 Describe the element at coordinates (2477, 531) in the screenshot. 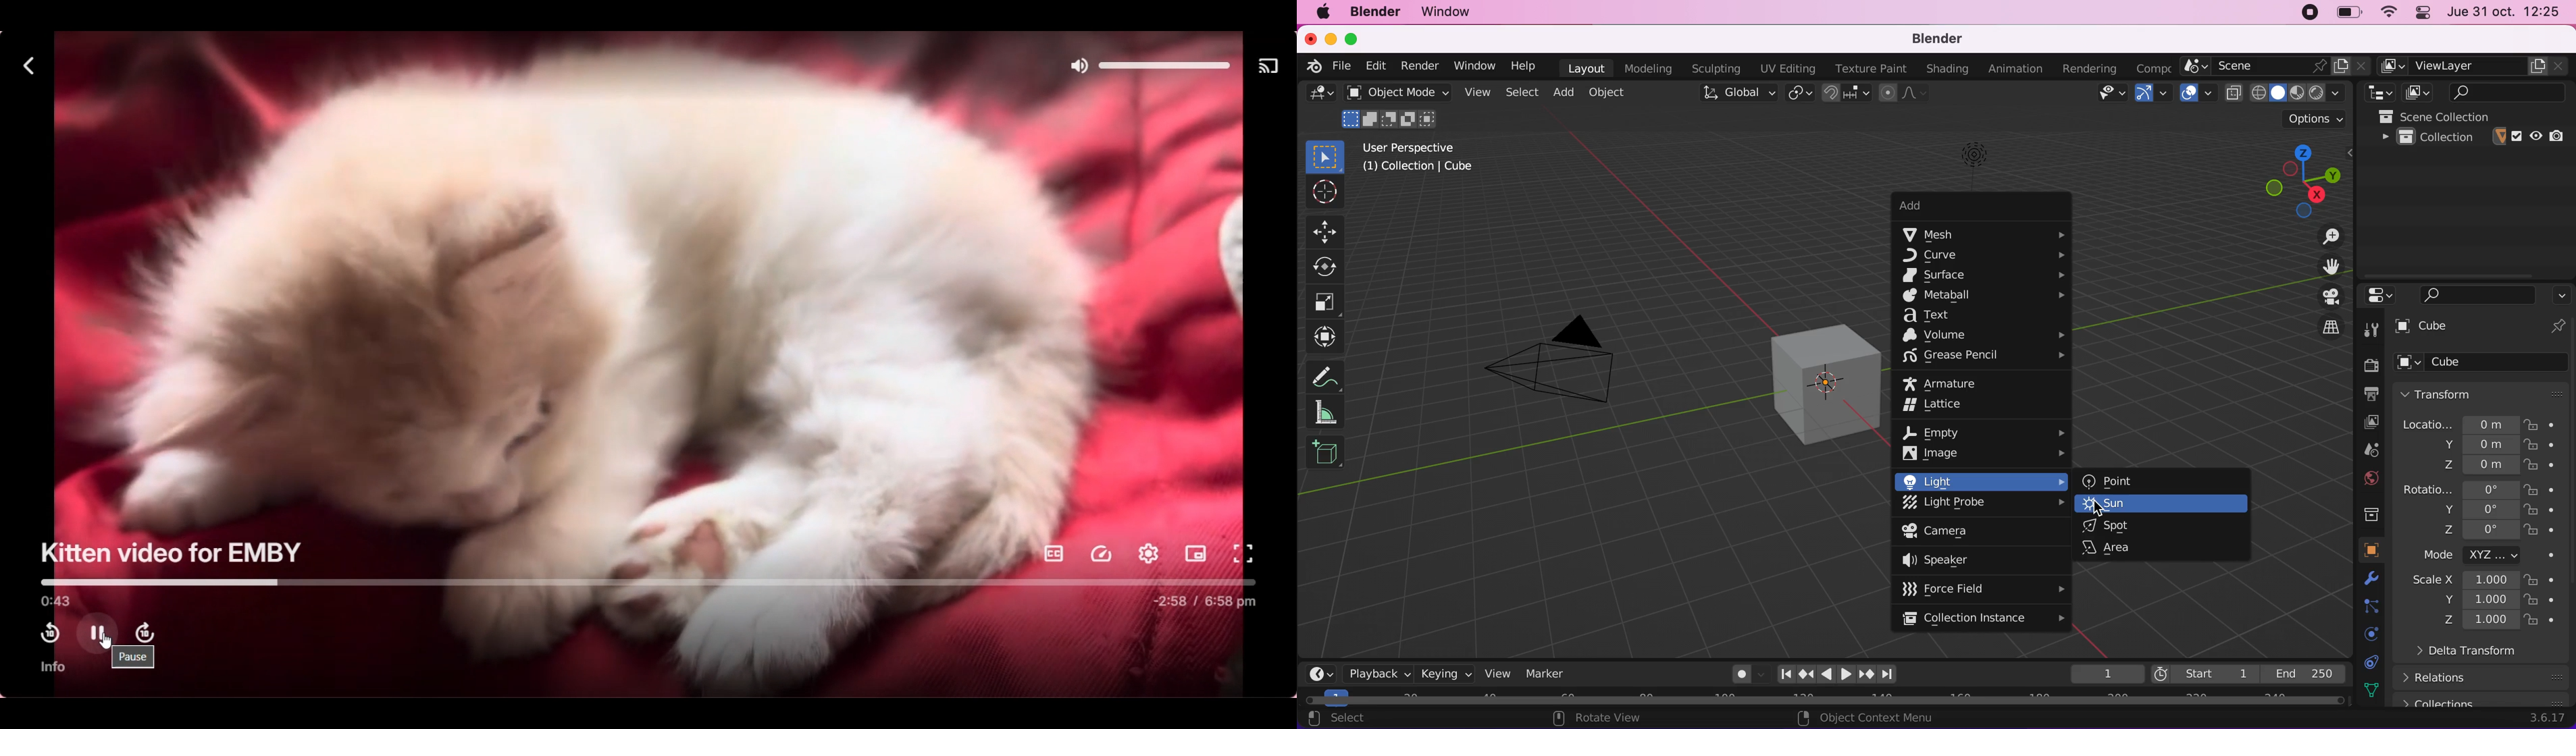

I see `z 0` at that location.